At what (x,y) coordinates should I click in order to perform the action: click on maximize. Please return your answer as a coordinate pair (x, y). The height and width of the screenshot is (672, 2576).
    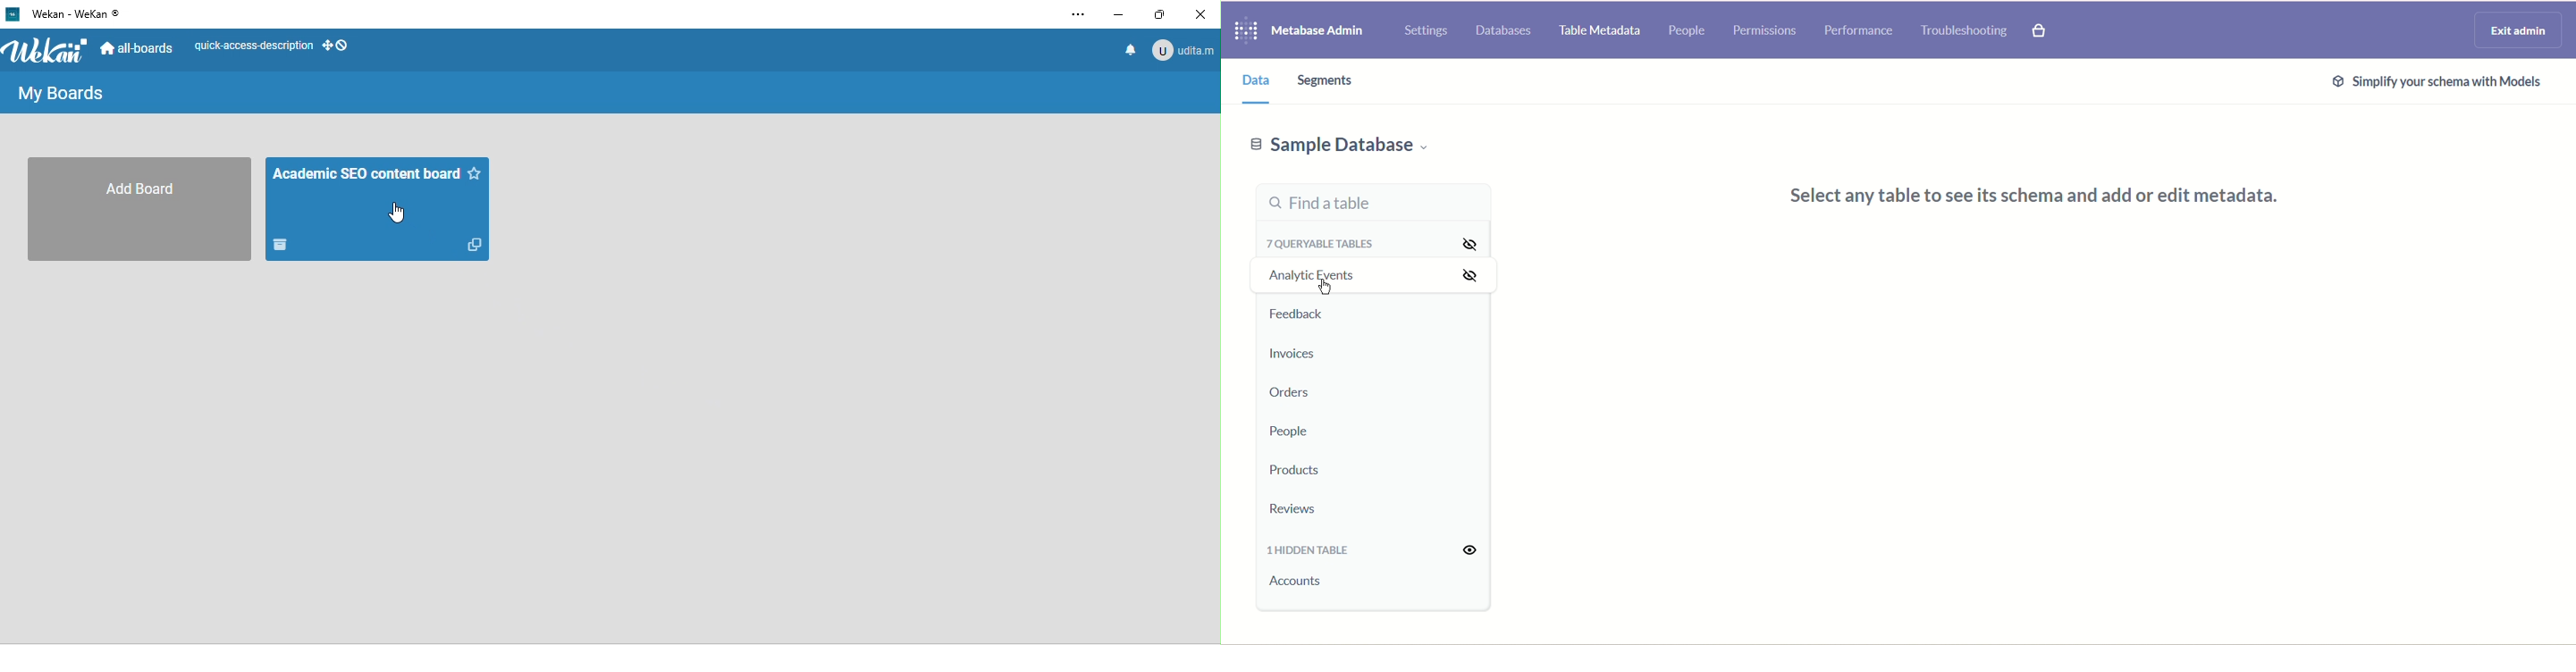
    Looking at the image, I should click on (1160, 14).